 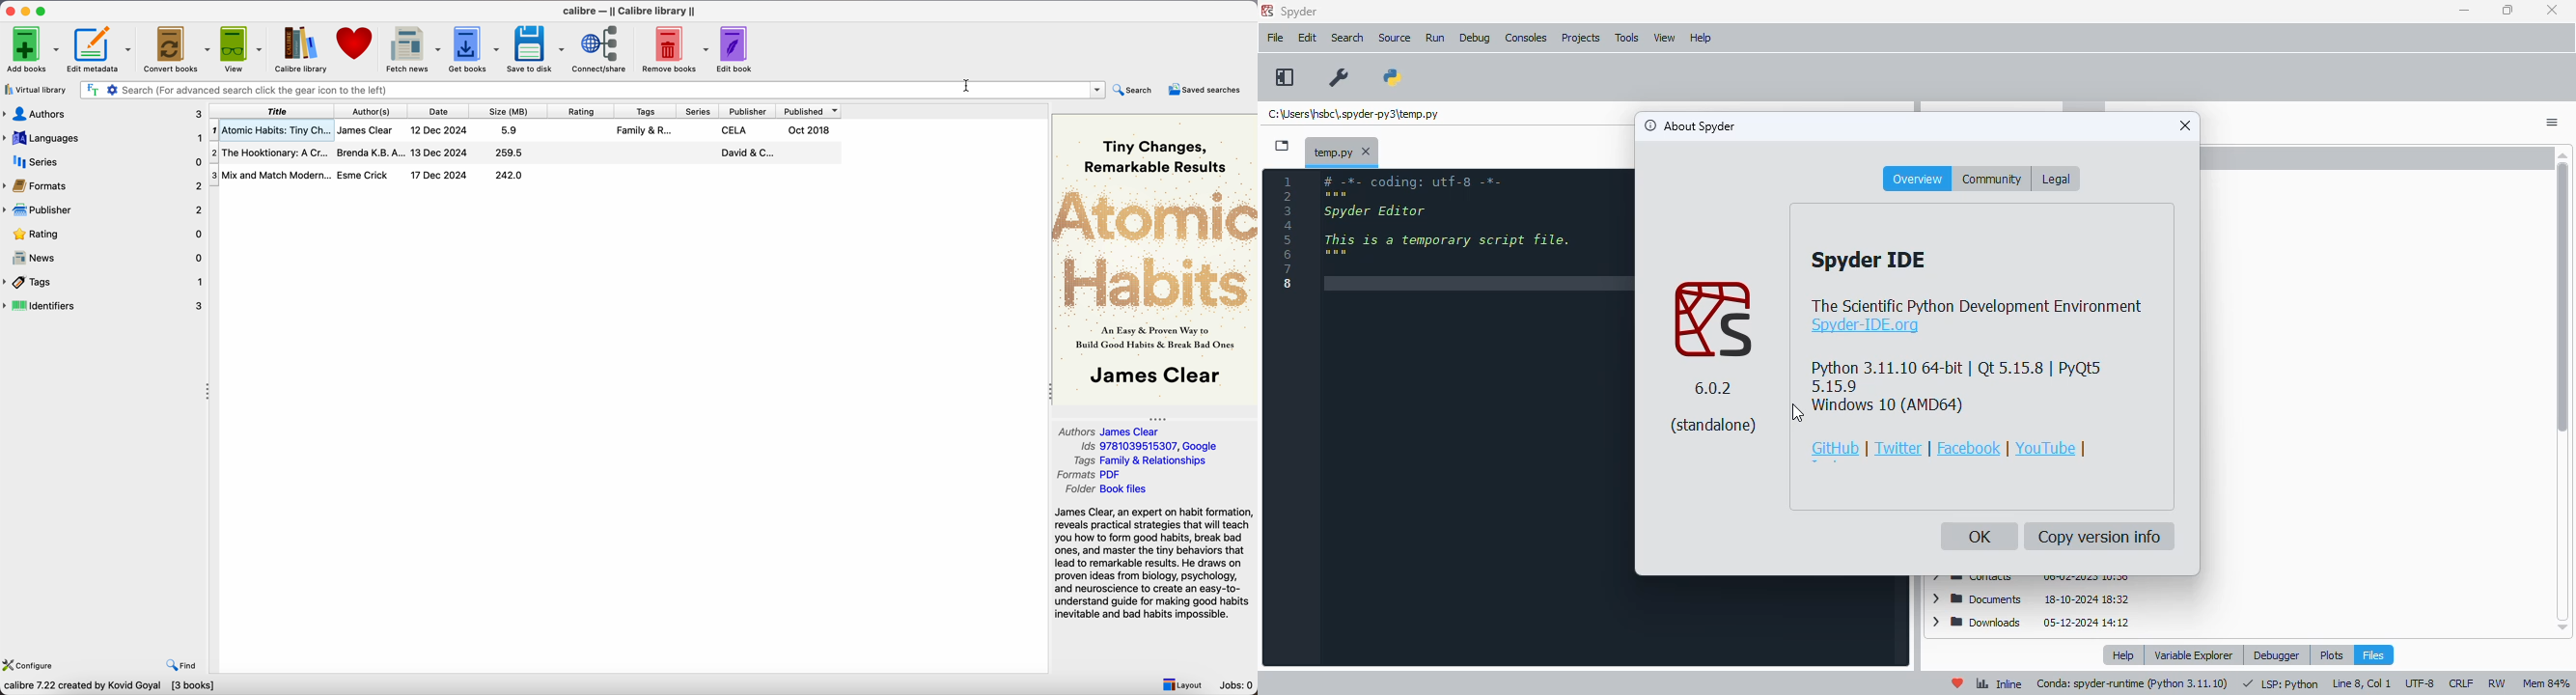 I want to click on \ Spyder-IDE.org, so click(x=1863, y=326).